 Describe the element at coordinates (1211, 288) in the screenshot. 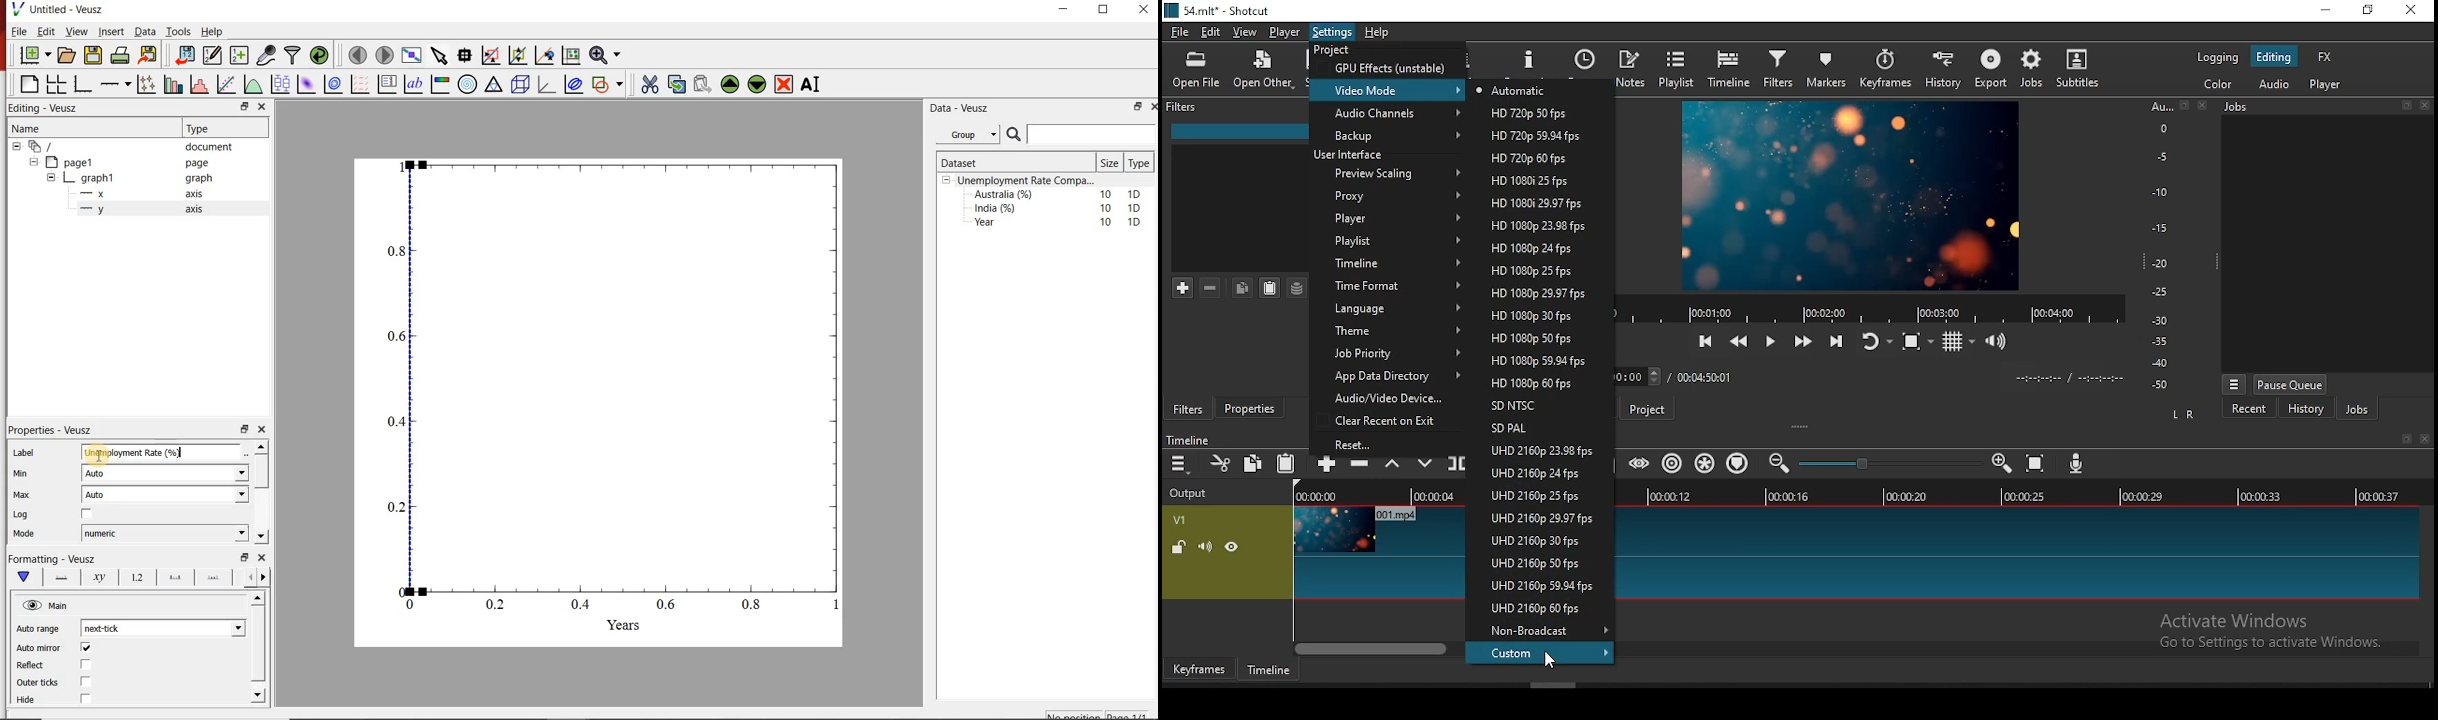

I see `remove selected filters` at that location.